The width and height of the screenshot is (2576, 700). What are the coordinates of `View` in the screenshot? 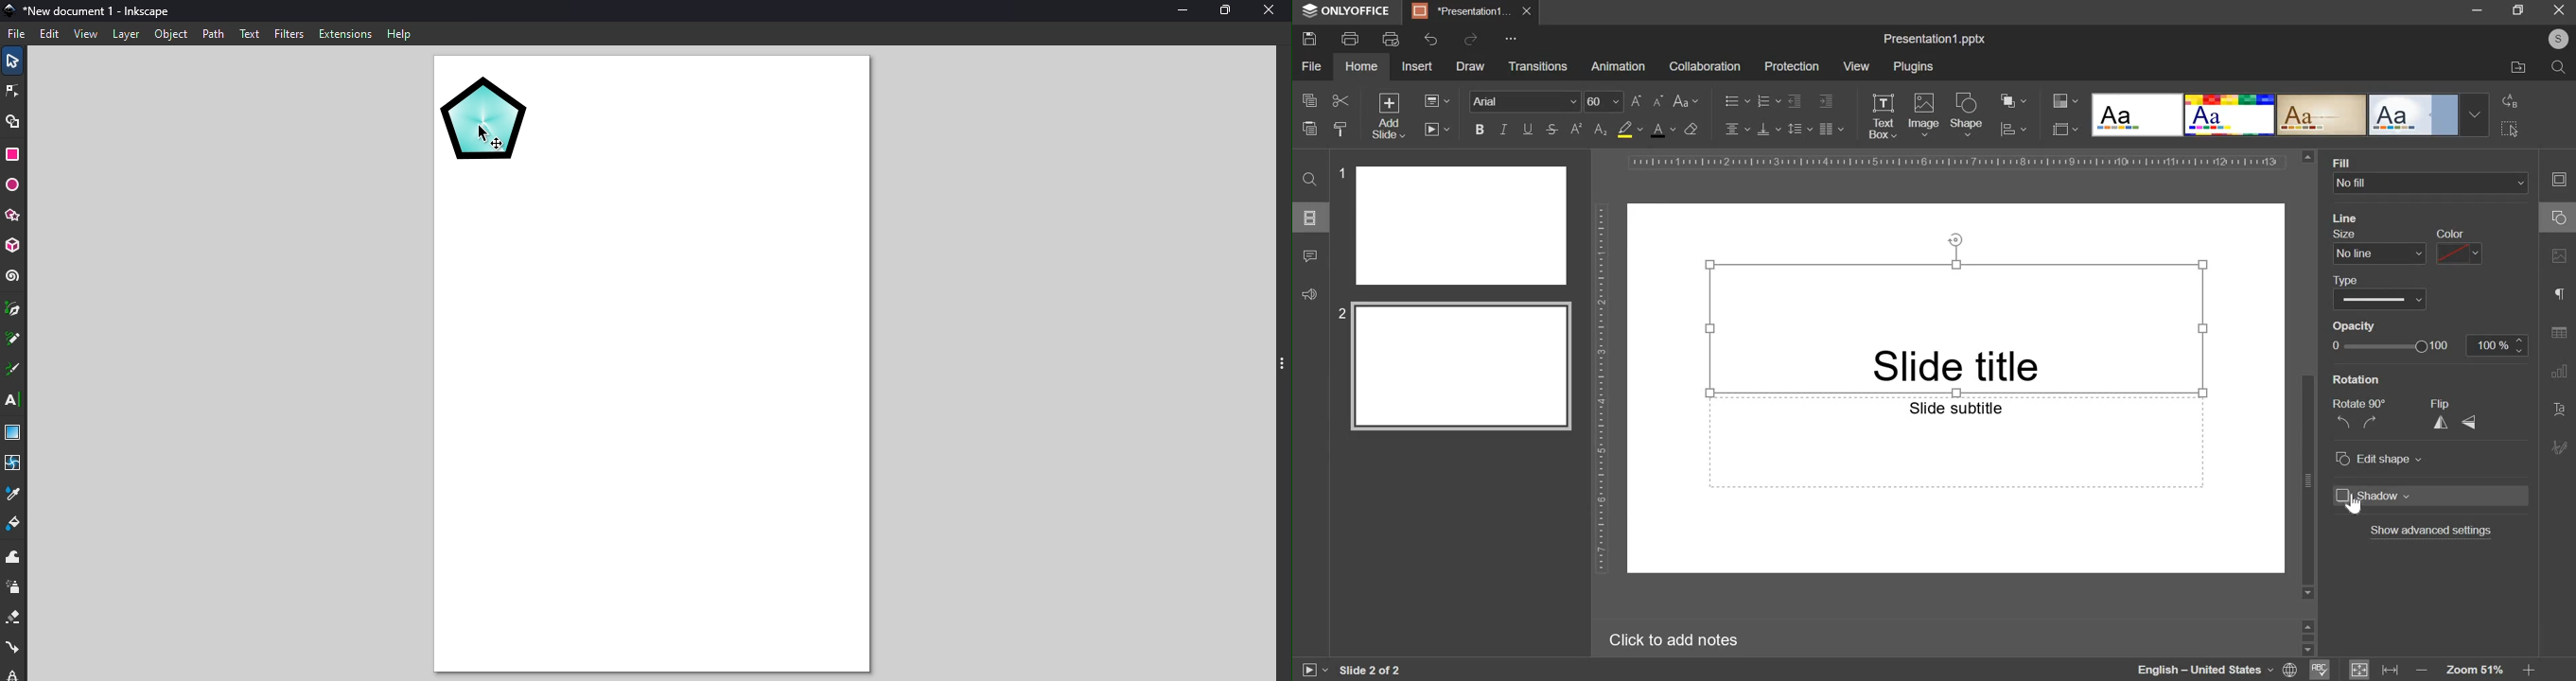 It's located at (83, 34).